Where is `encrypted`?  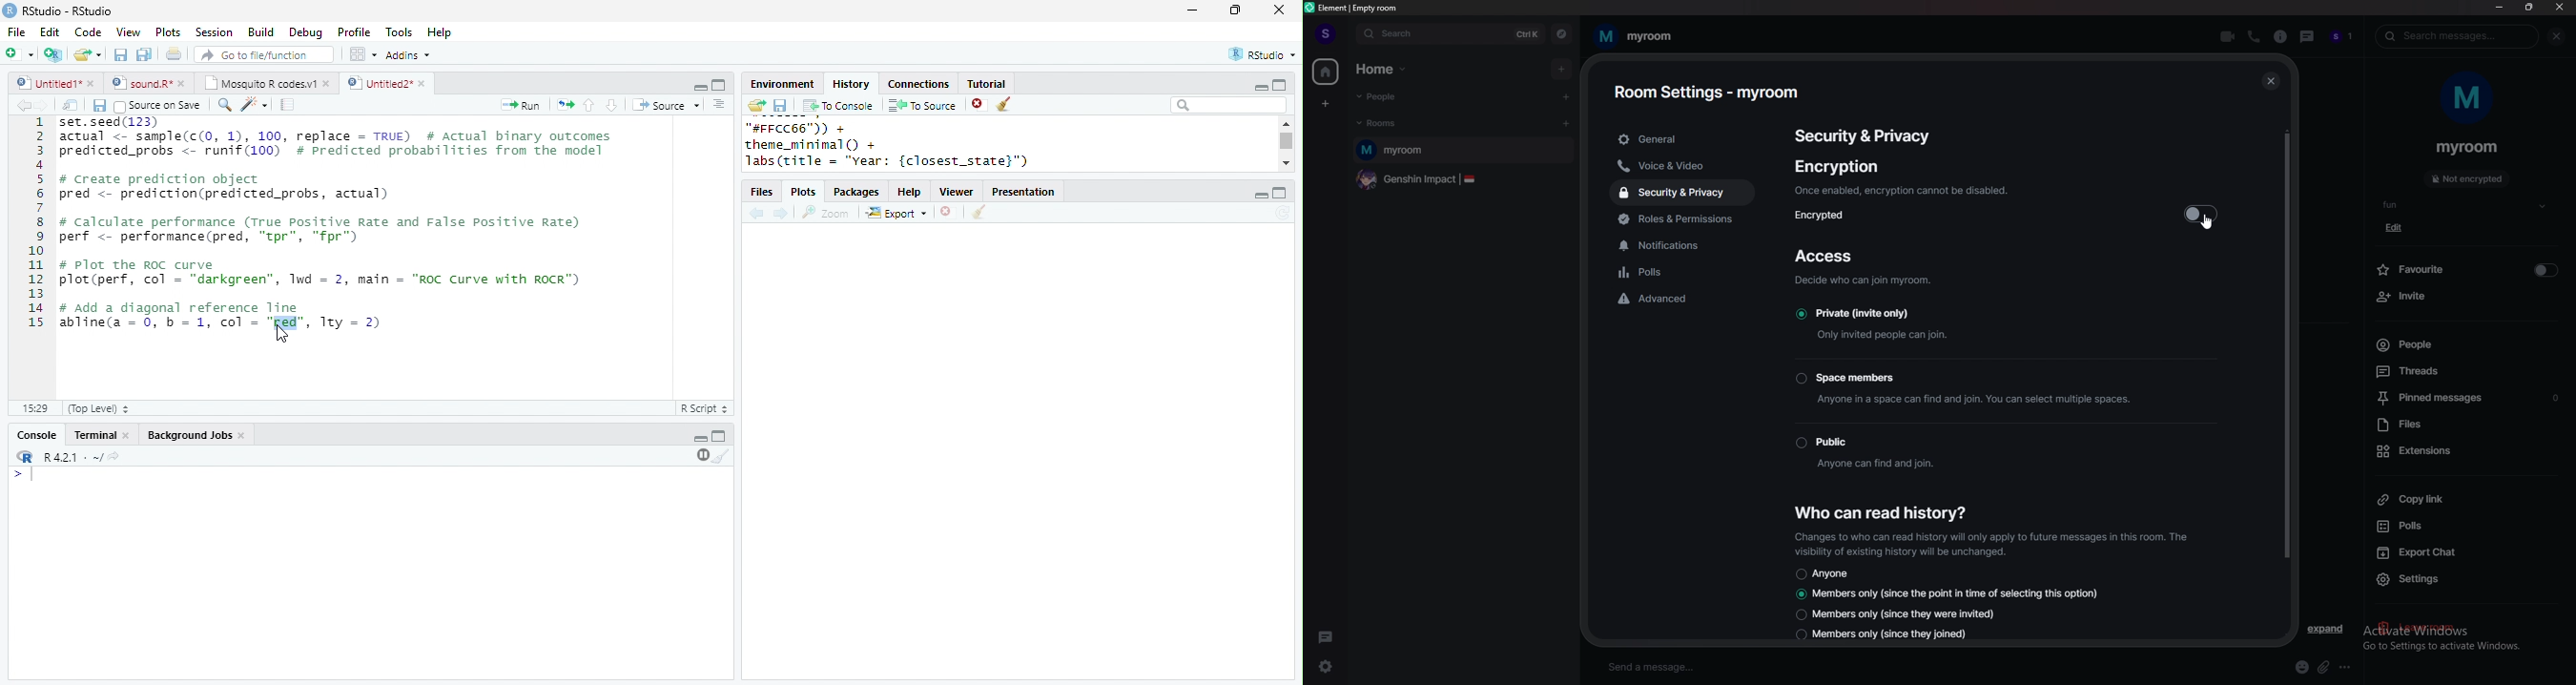
encrypted is located at coordinates (1828, 214).